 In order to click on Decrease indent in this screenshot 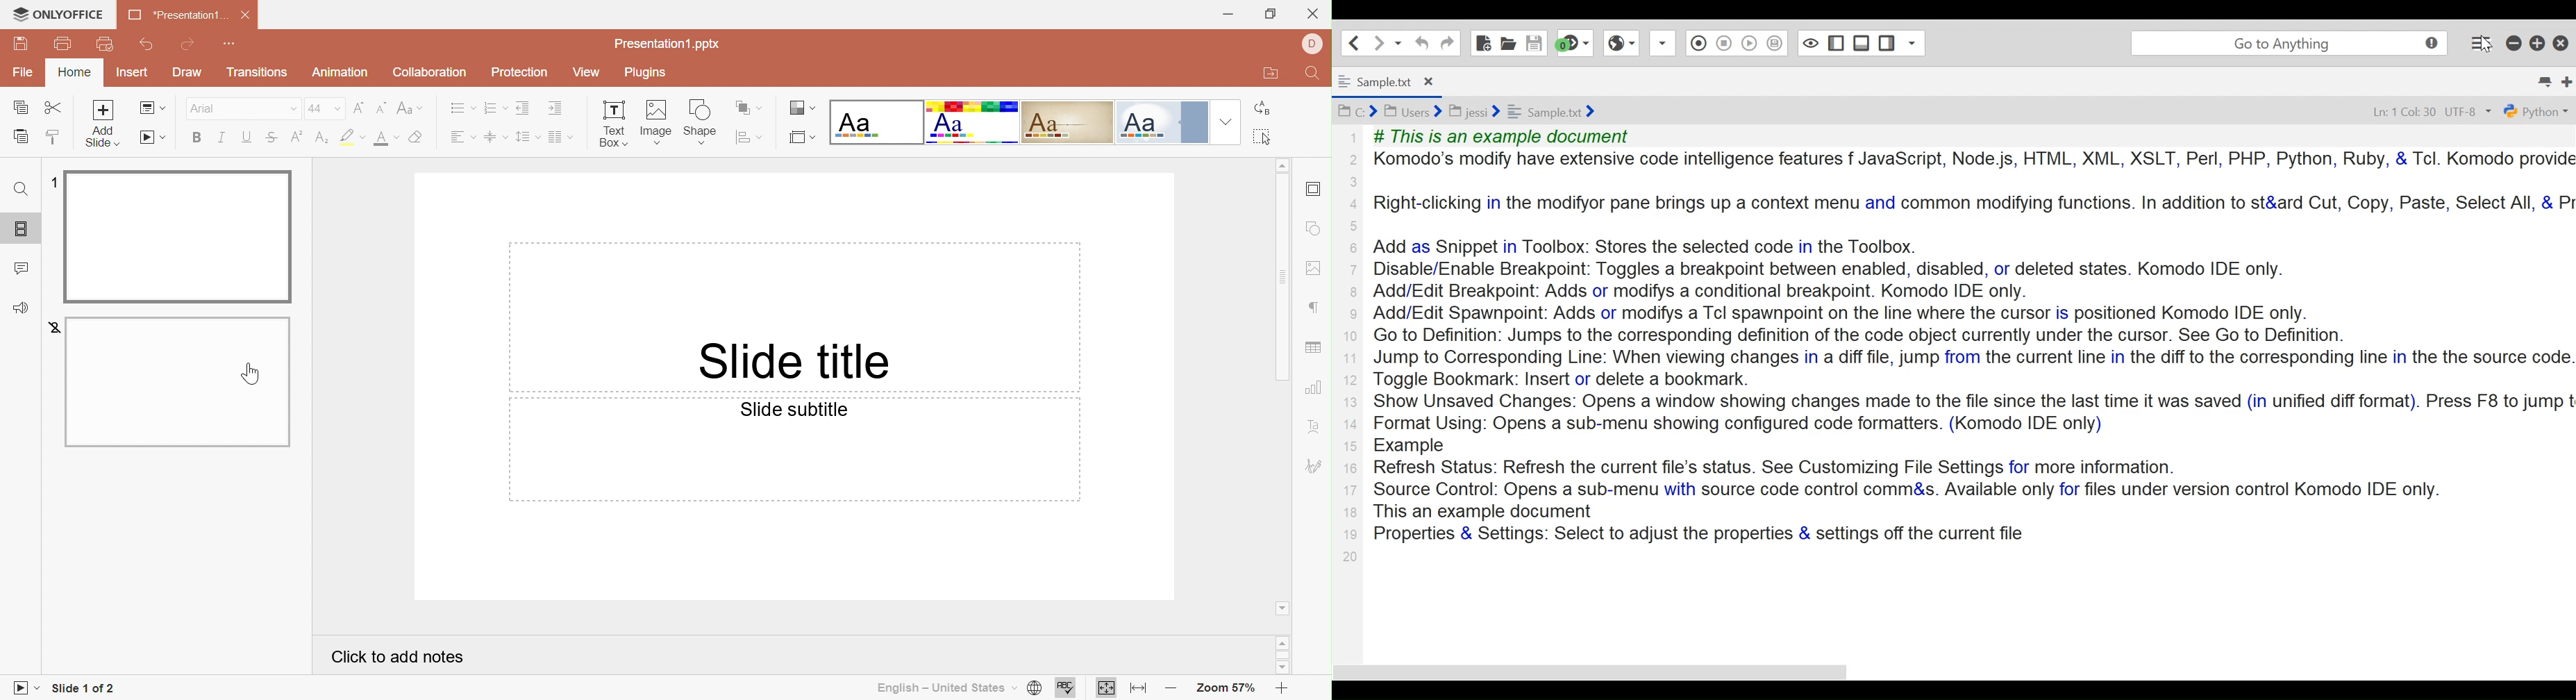, I will do `click(524, 107)`.